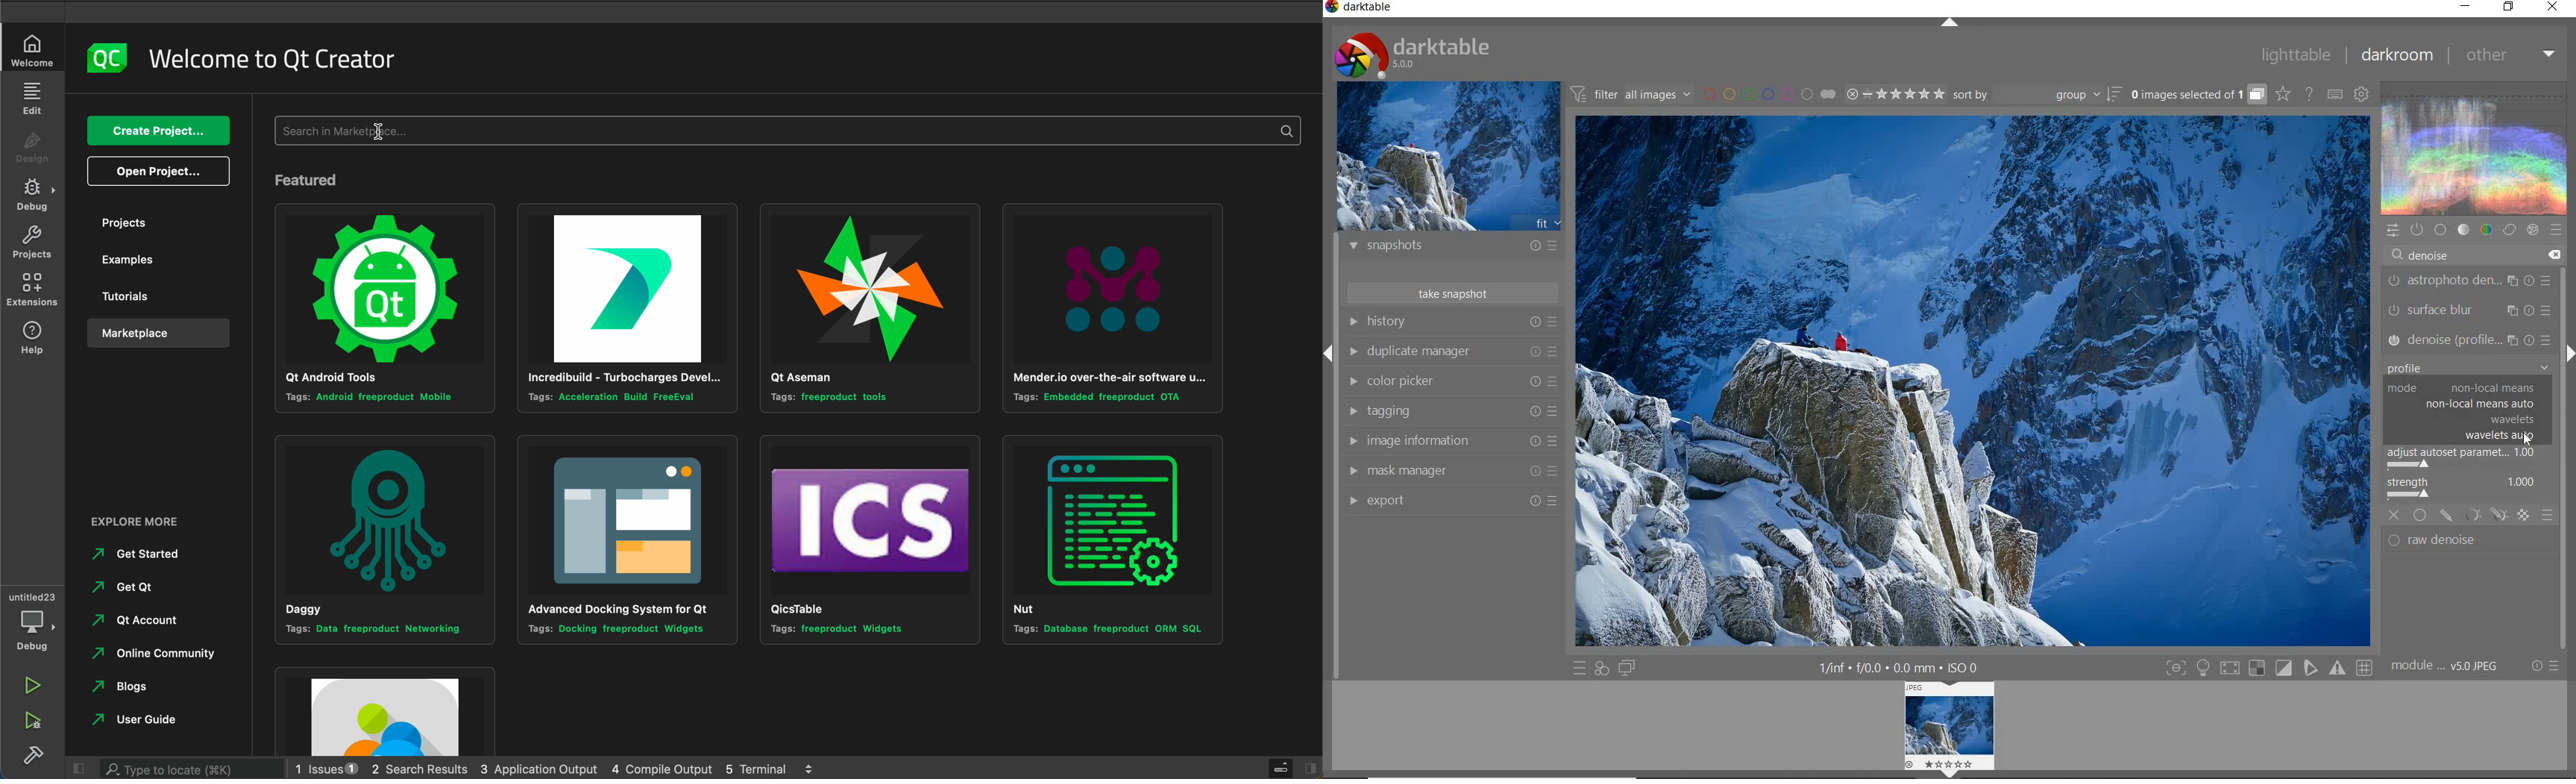  I want to click on tagging, so click(1451, 412).